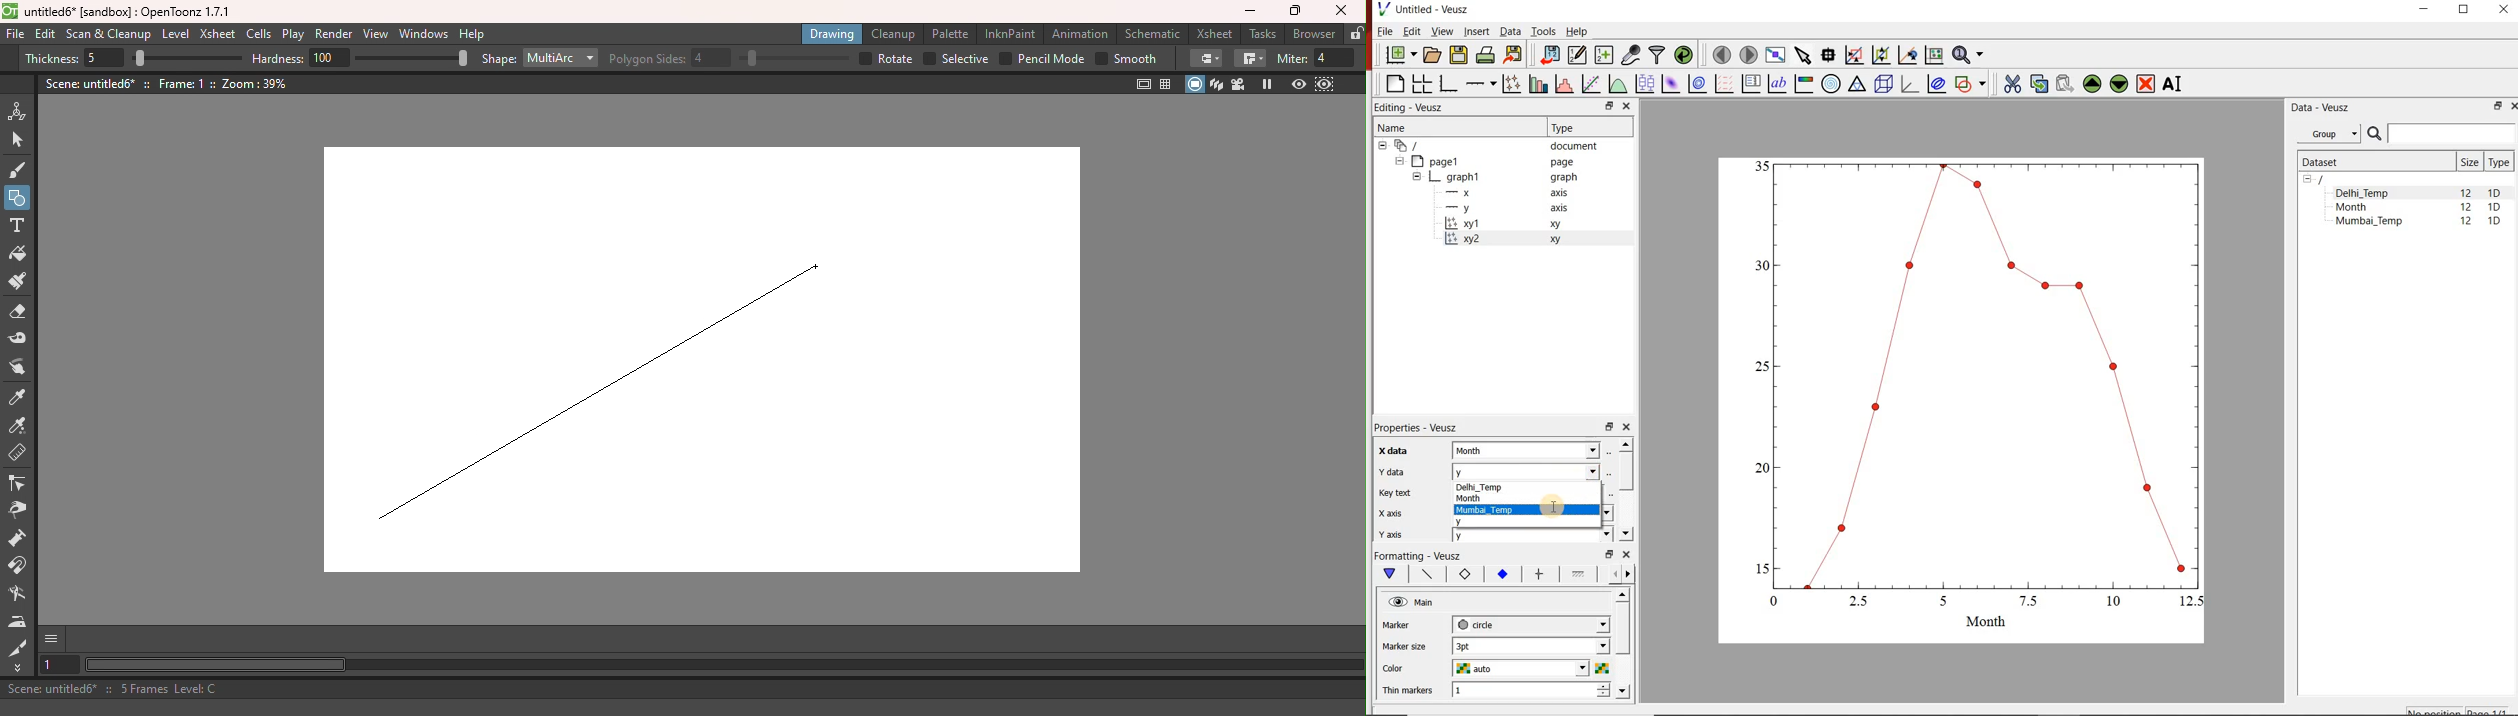  I want to click on Control point editor tool, so click(21, 485).